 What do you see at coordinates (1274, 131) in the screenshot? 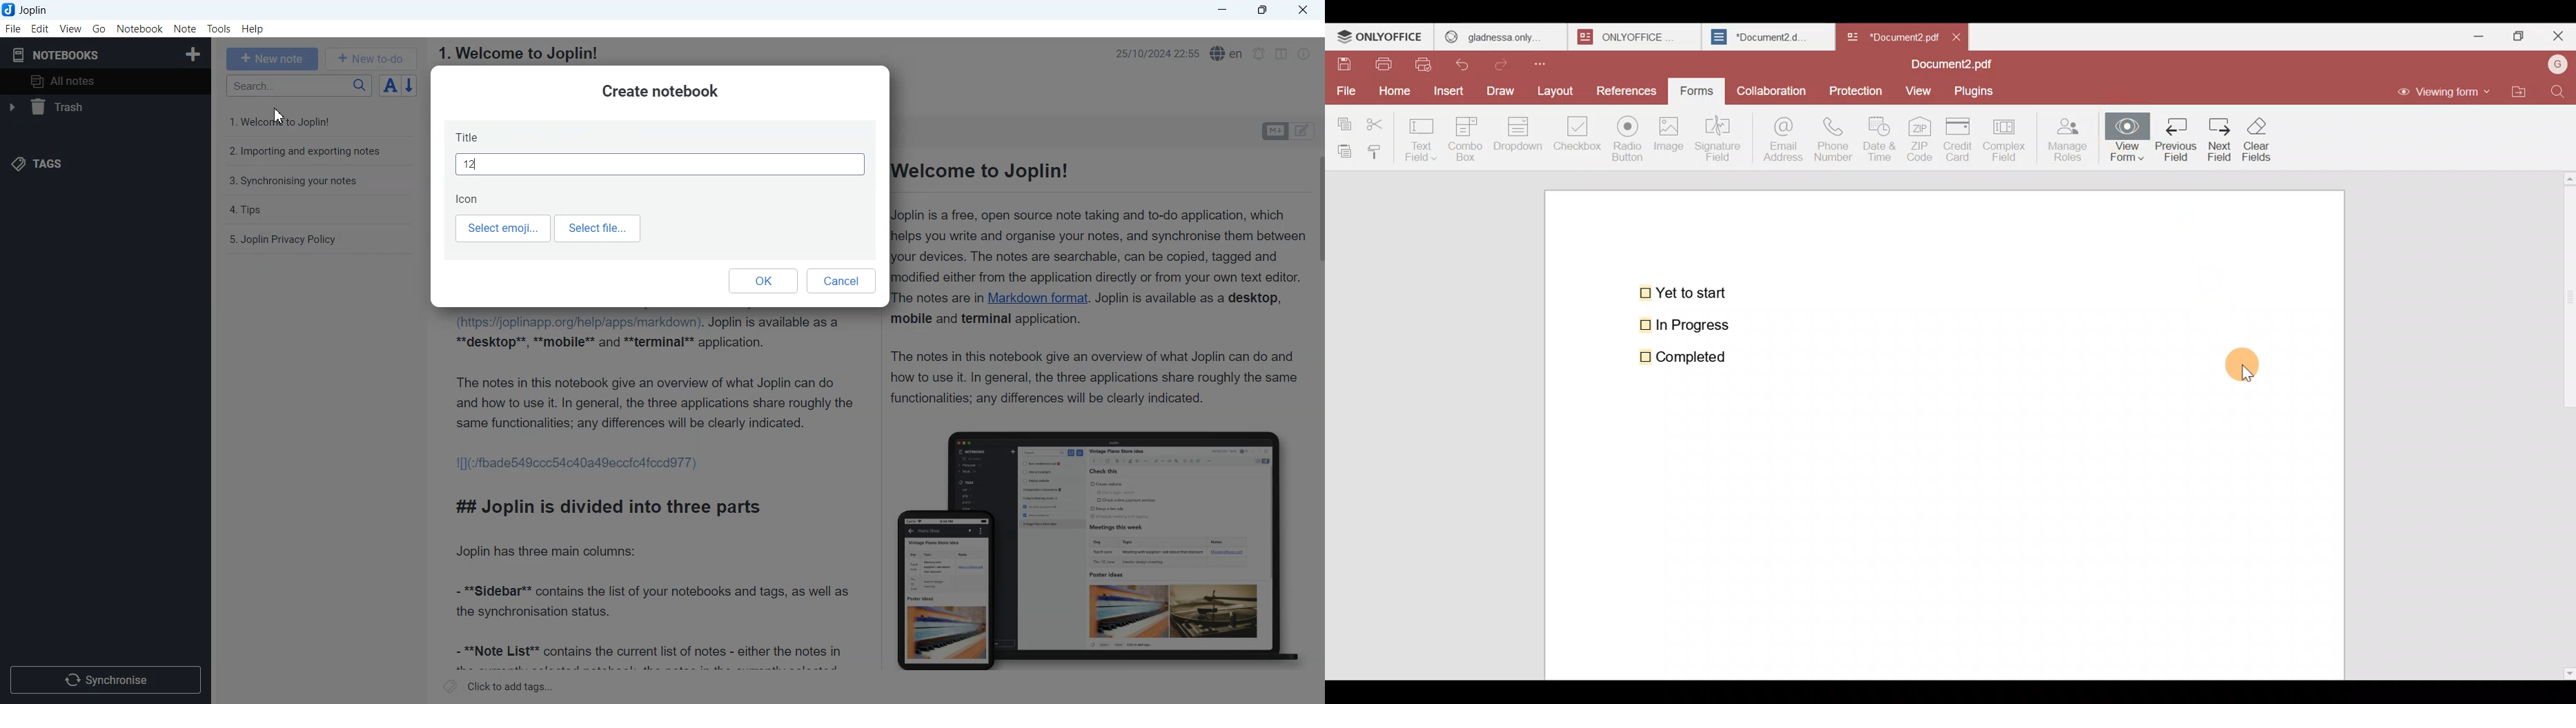
I see `Toggle editors` at bounding box center [1274, 131].